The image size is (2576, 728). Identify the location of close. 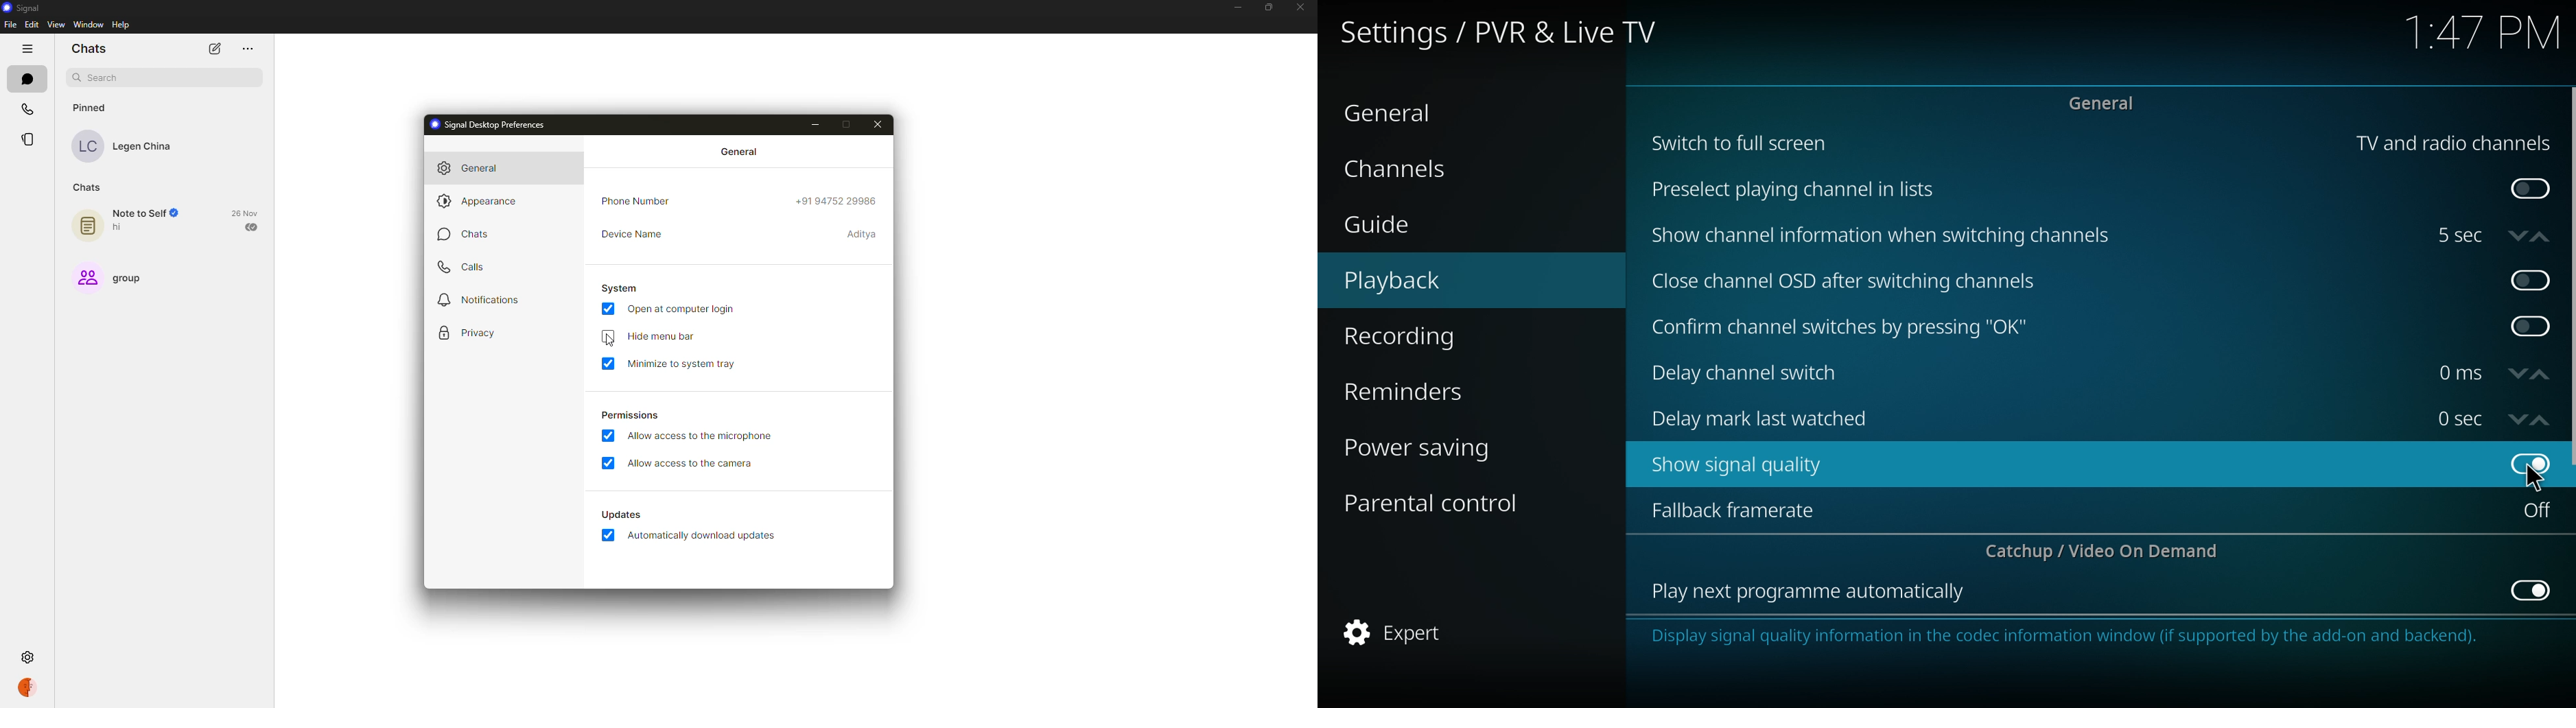
(1300, 7).